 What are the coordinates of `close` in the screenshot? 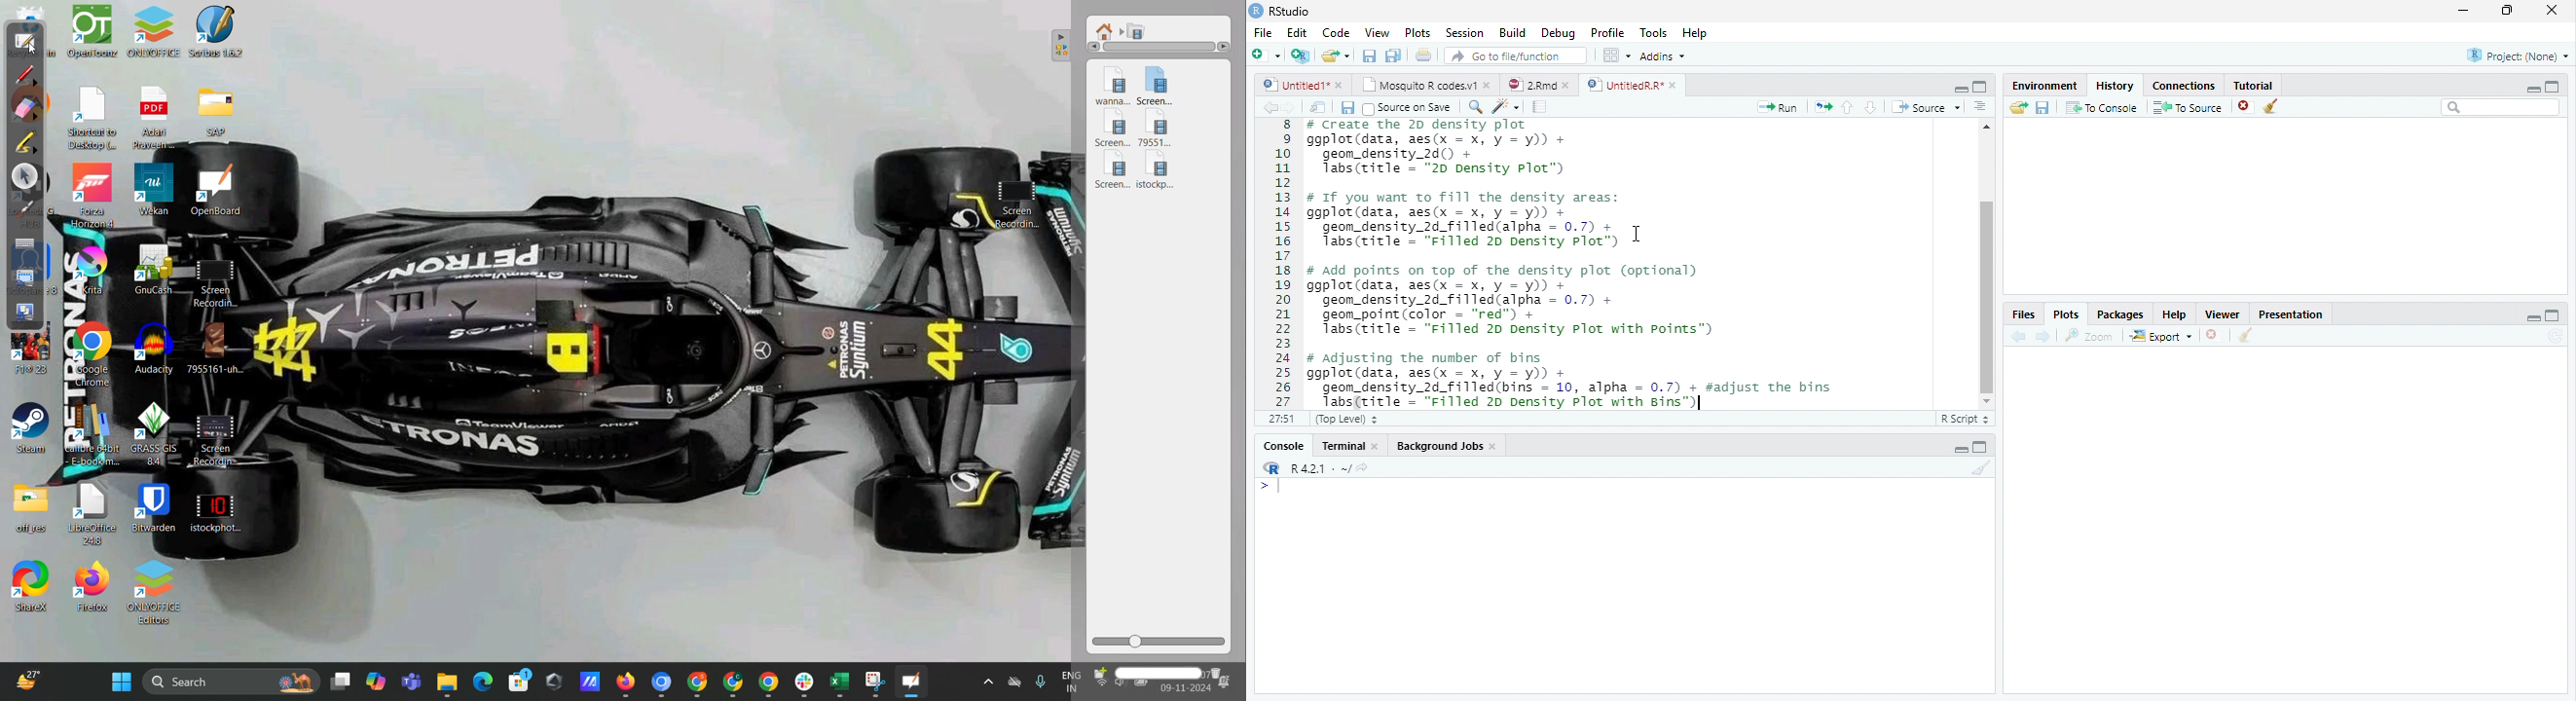 It's located at (1569, 85).